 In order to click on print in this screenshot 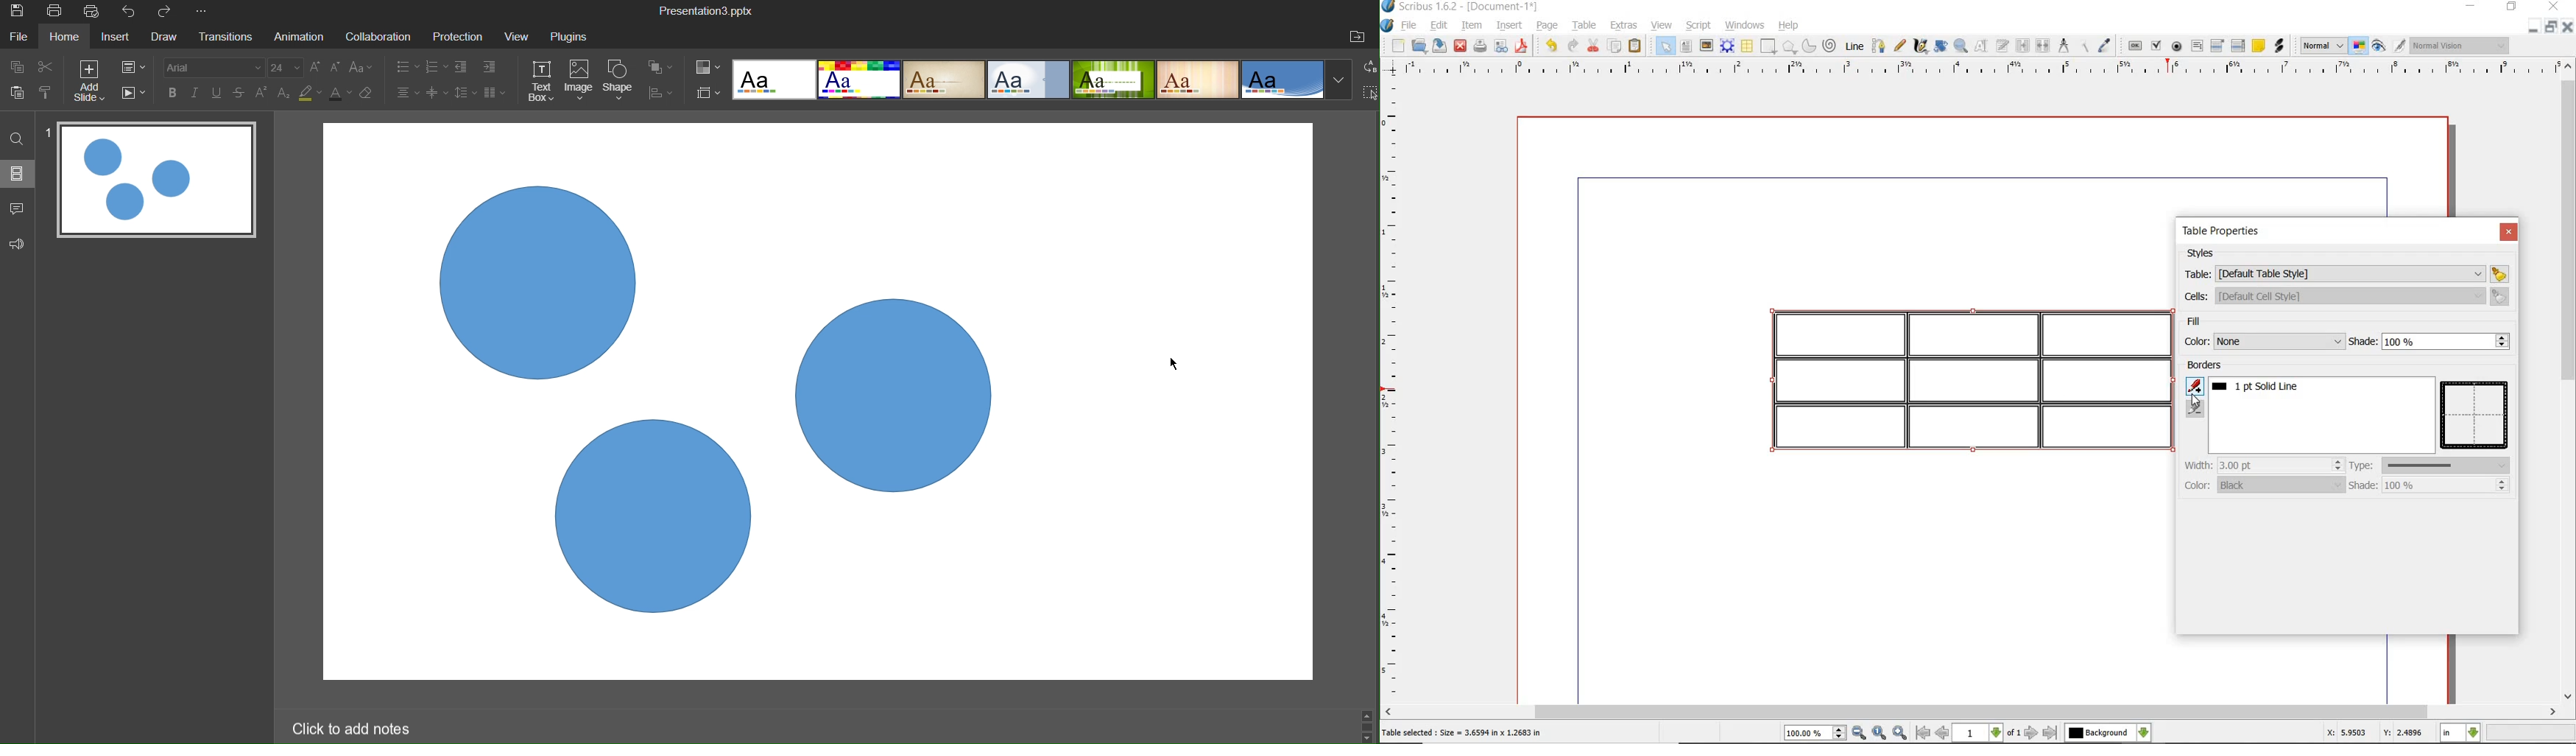, I will do `click(1481, 47)`.